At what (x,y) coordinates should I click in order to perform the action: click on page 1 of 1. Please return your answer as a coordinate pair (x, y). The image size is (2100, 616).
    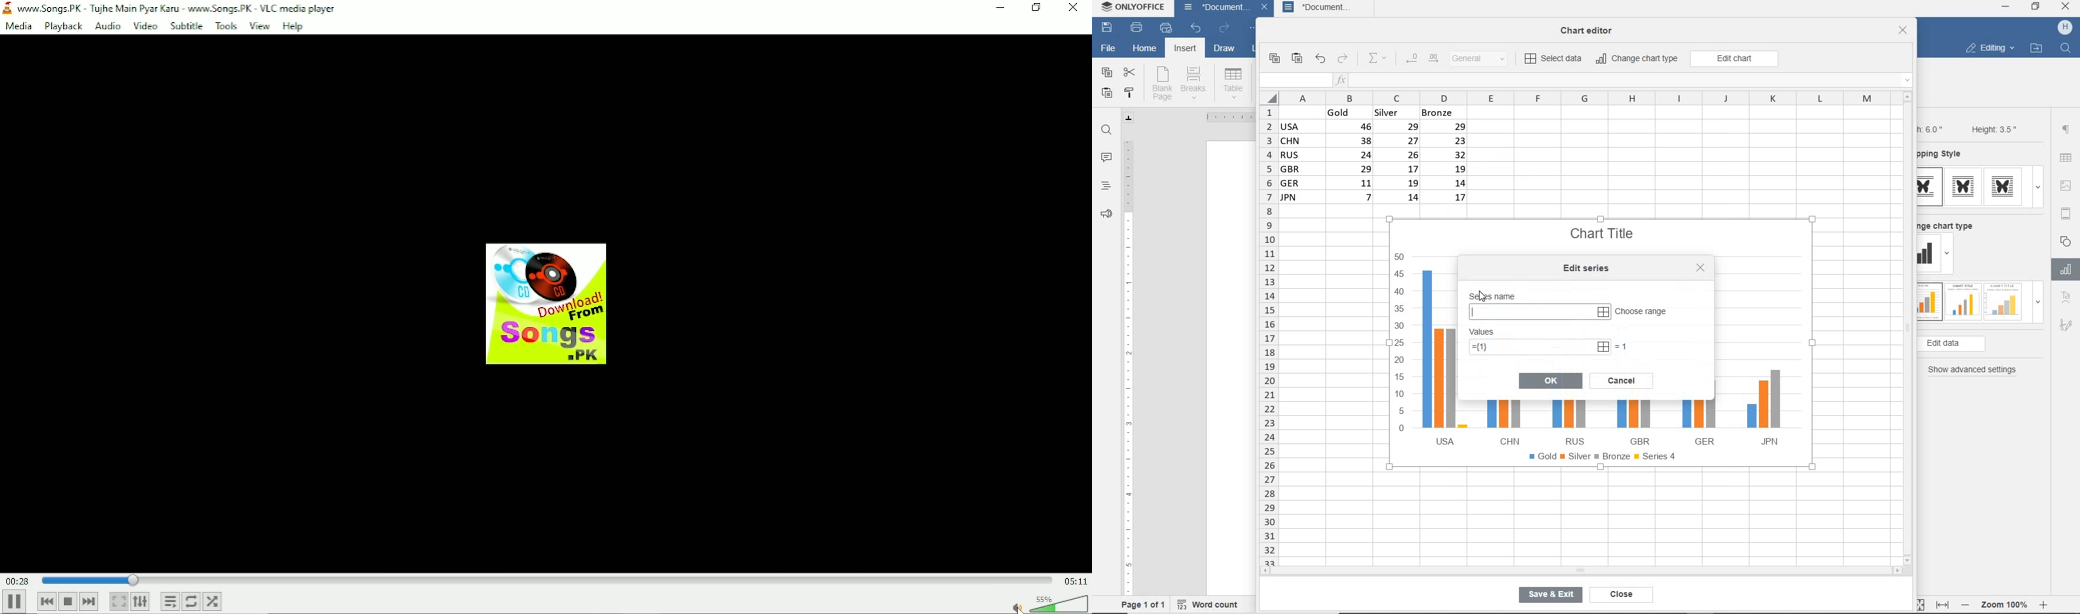
    Looking at the image, I should click on (1144, 604).